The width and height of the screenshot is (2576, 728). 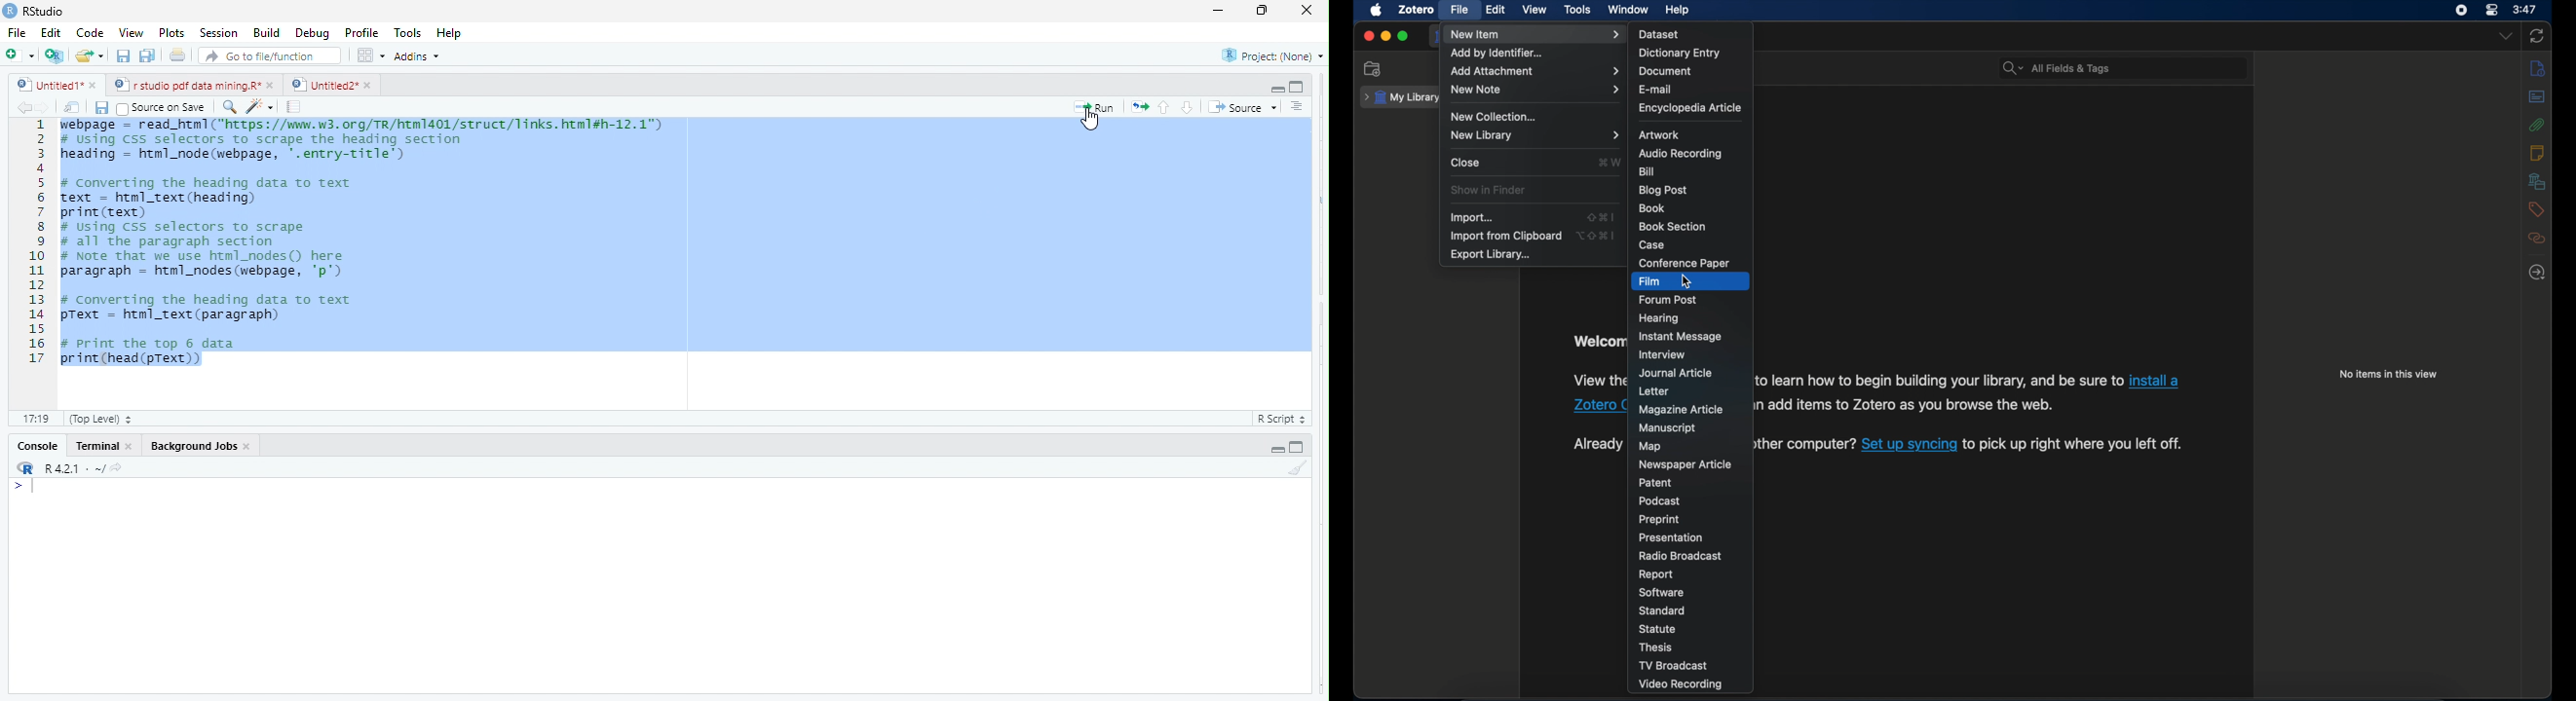 I want to click on hide r script, so click(x=1275, y=87).